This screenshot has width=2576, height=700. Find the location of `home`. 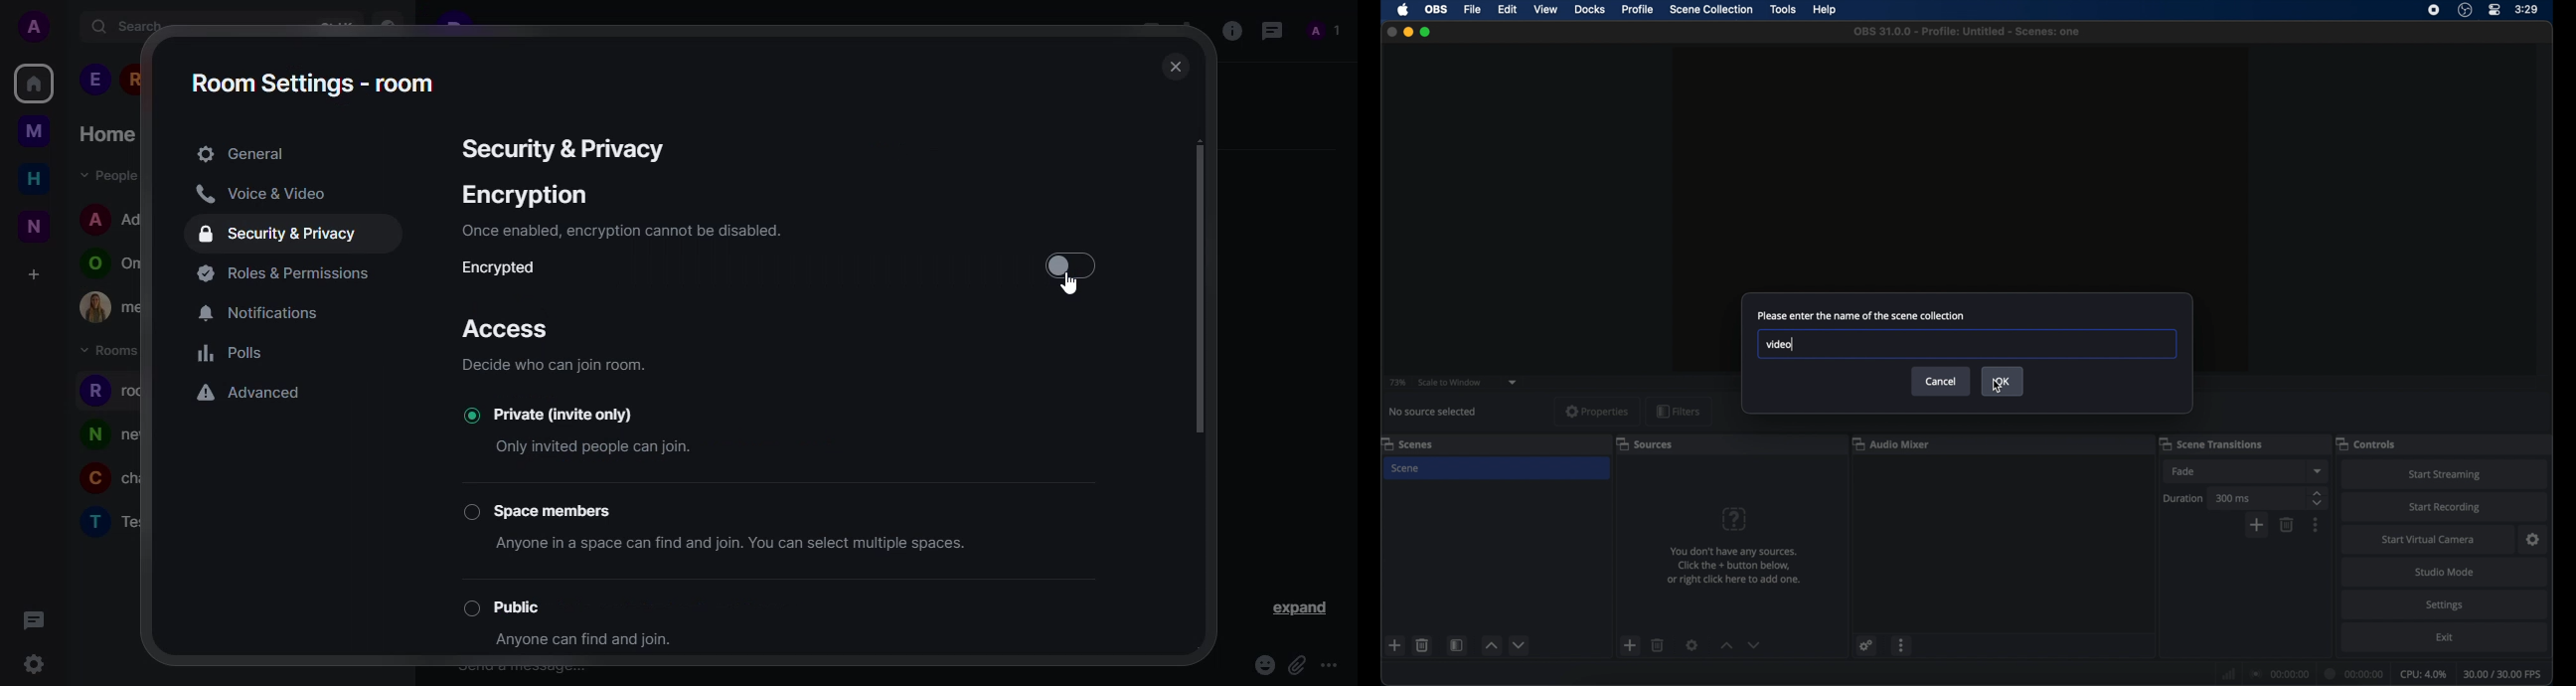

home is located at coordinates (34, 178).